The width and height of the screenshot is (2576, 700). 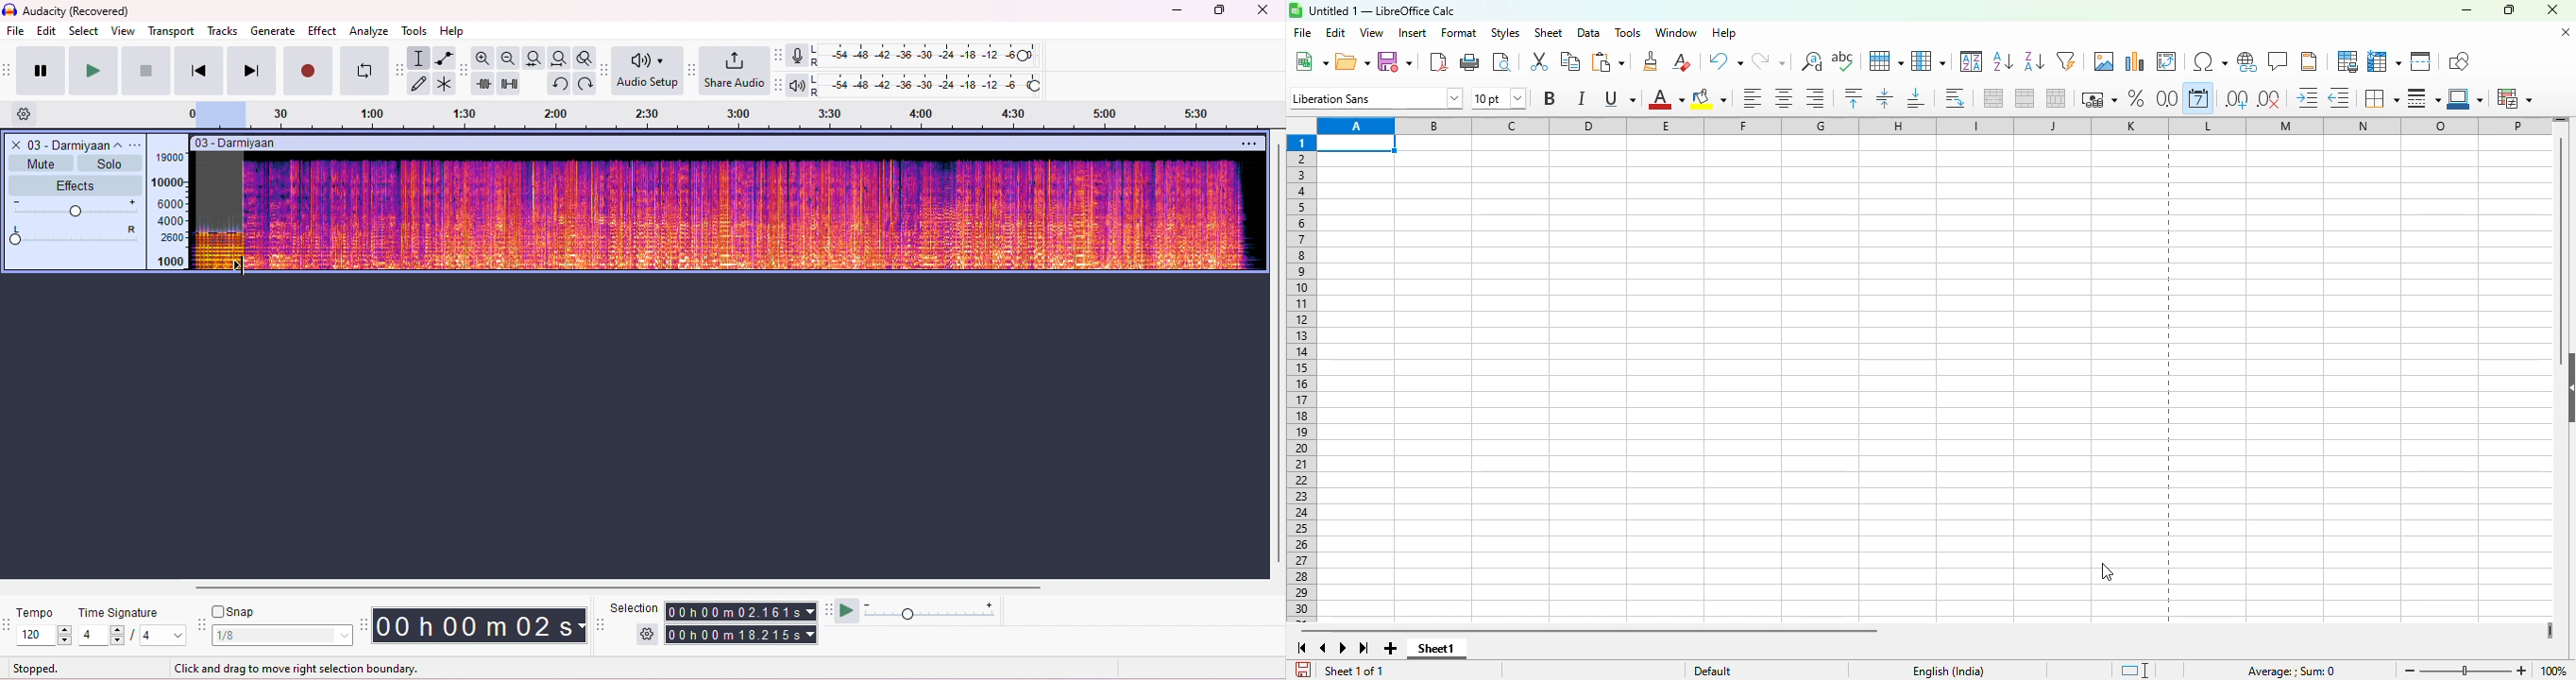 What do you see at coordinates (2198, 97) in the screenshot?
I see `format as date` at bounding box center [2198, 97].